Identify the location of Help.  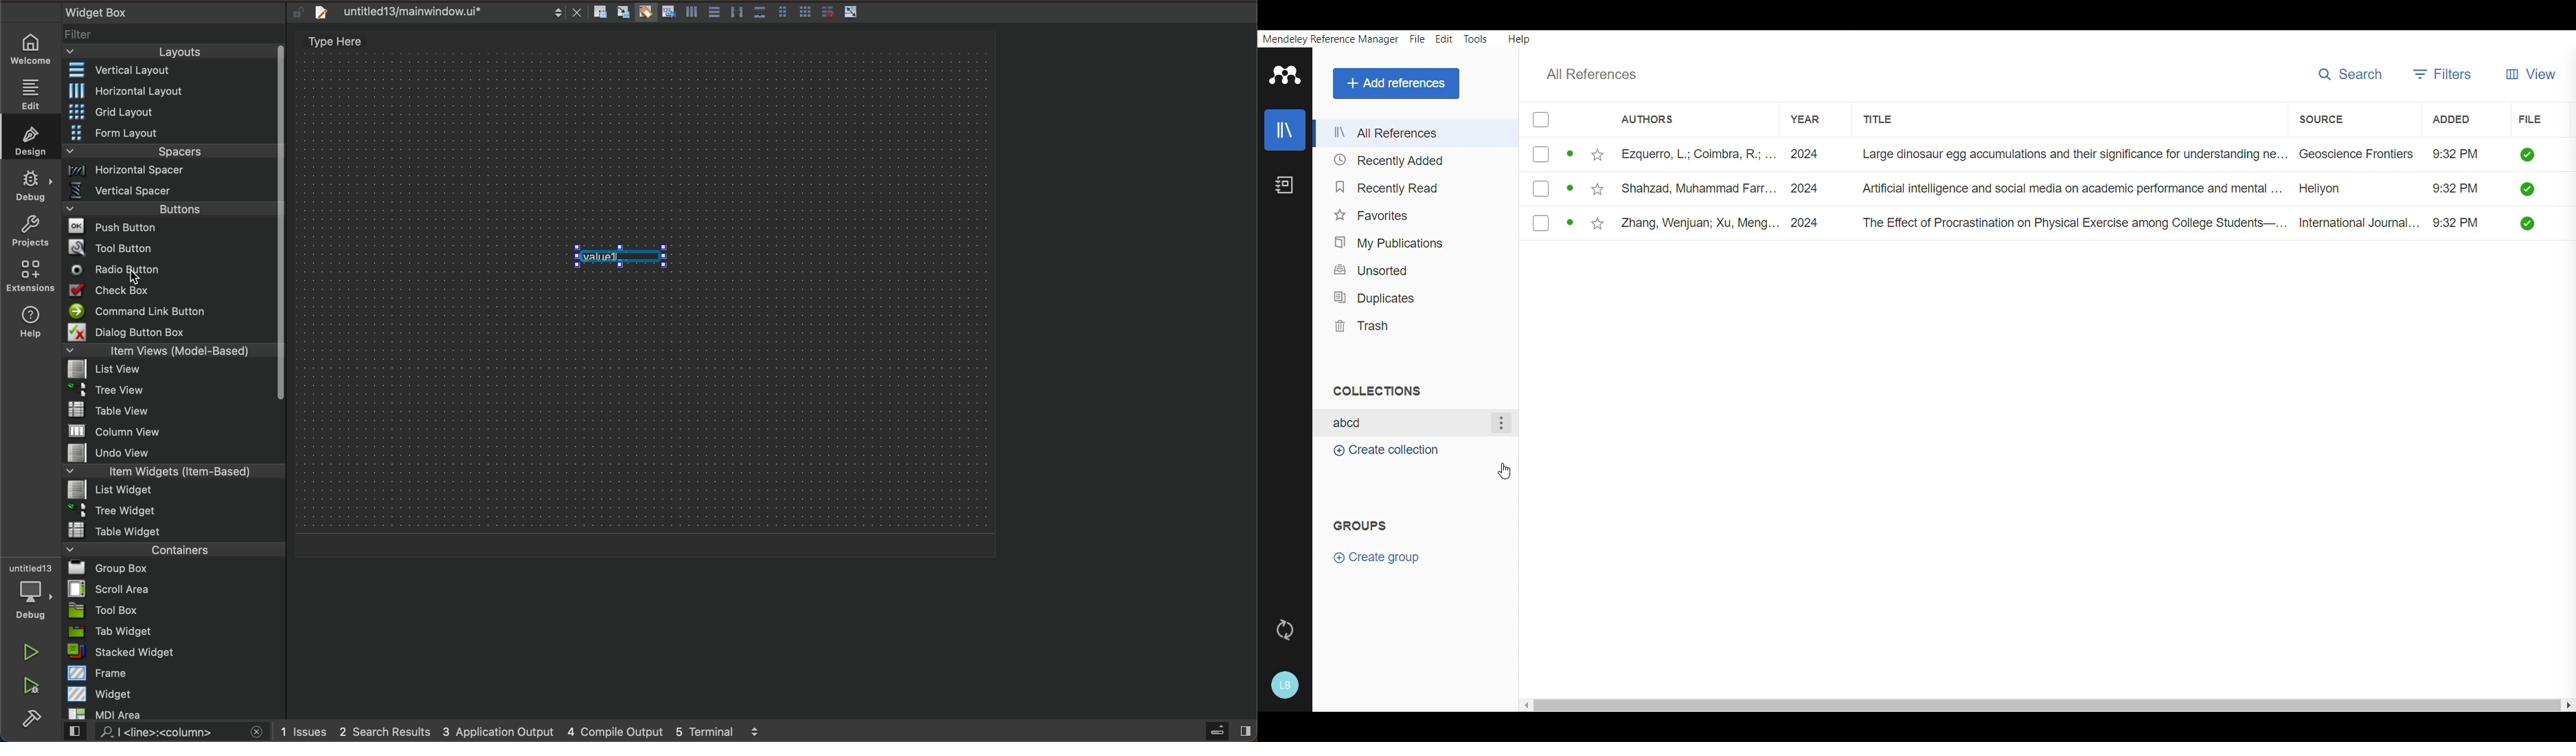
(1521, 37).